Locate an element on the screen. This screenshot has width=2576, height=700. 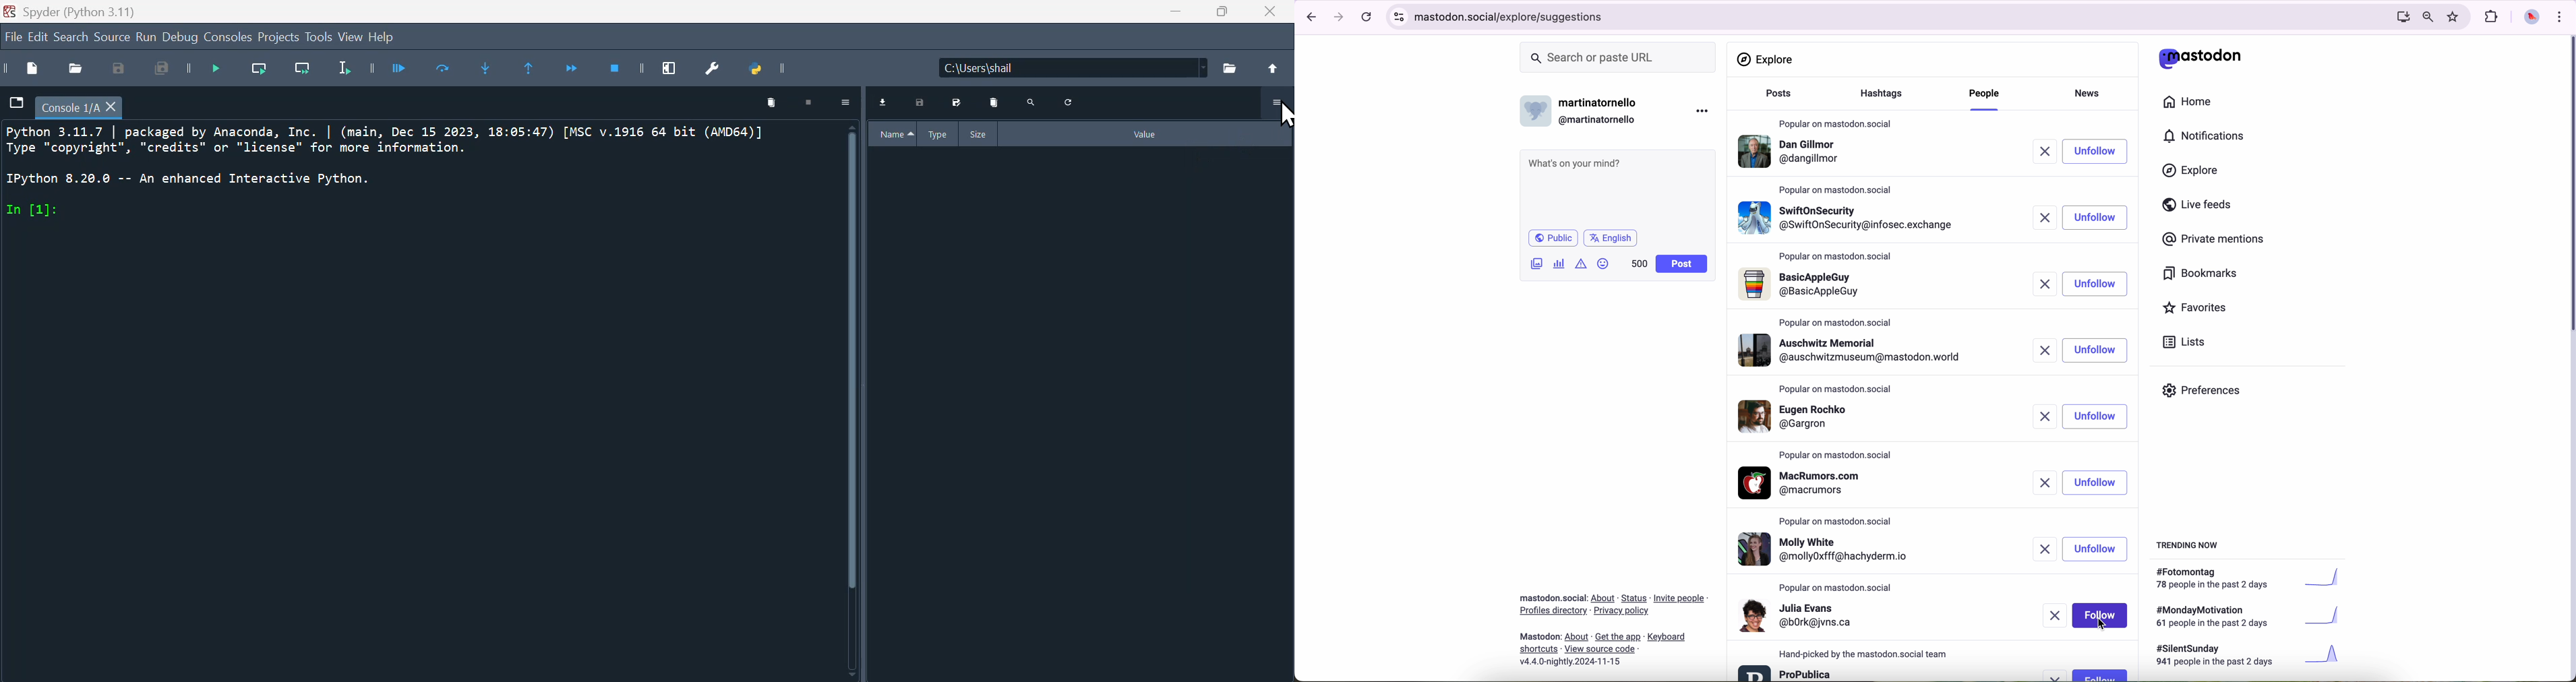
profile picture is located at coordinates (2529, 18).